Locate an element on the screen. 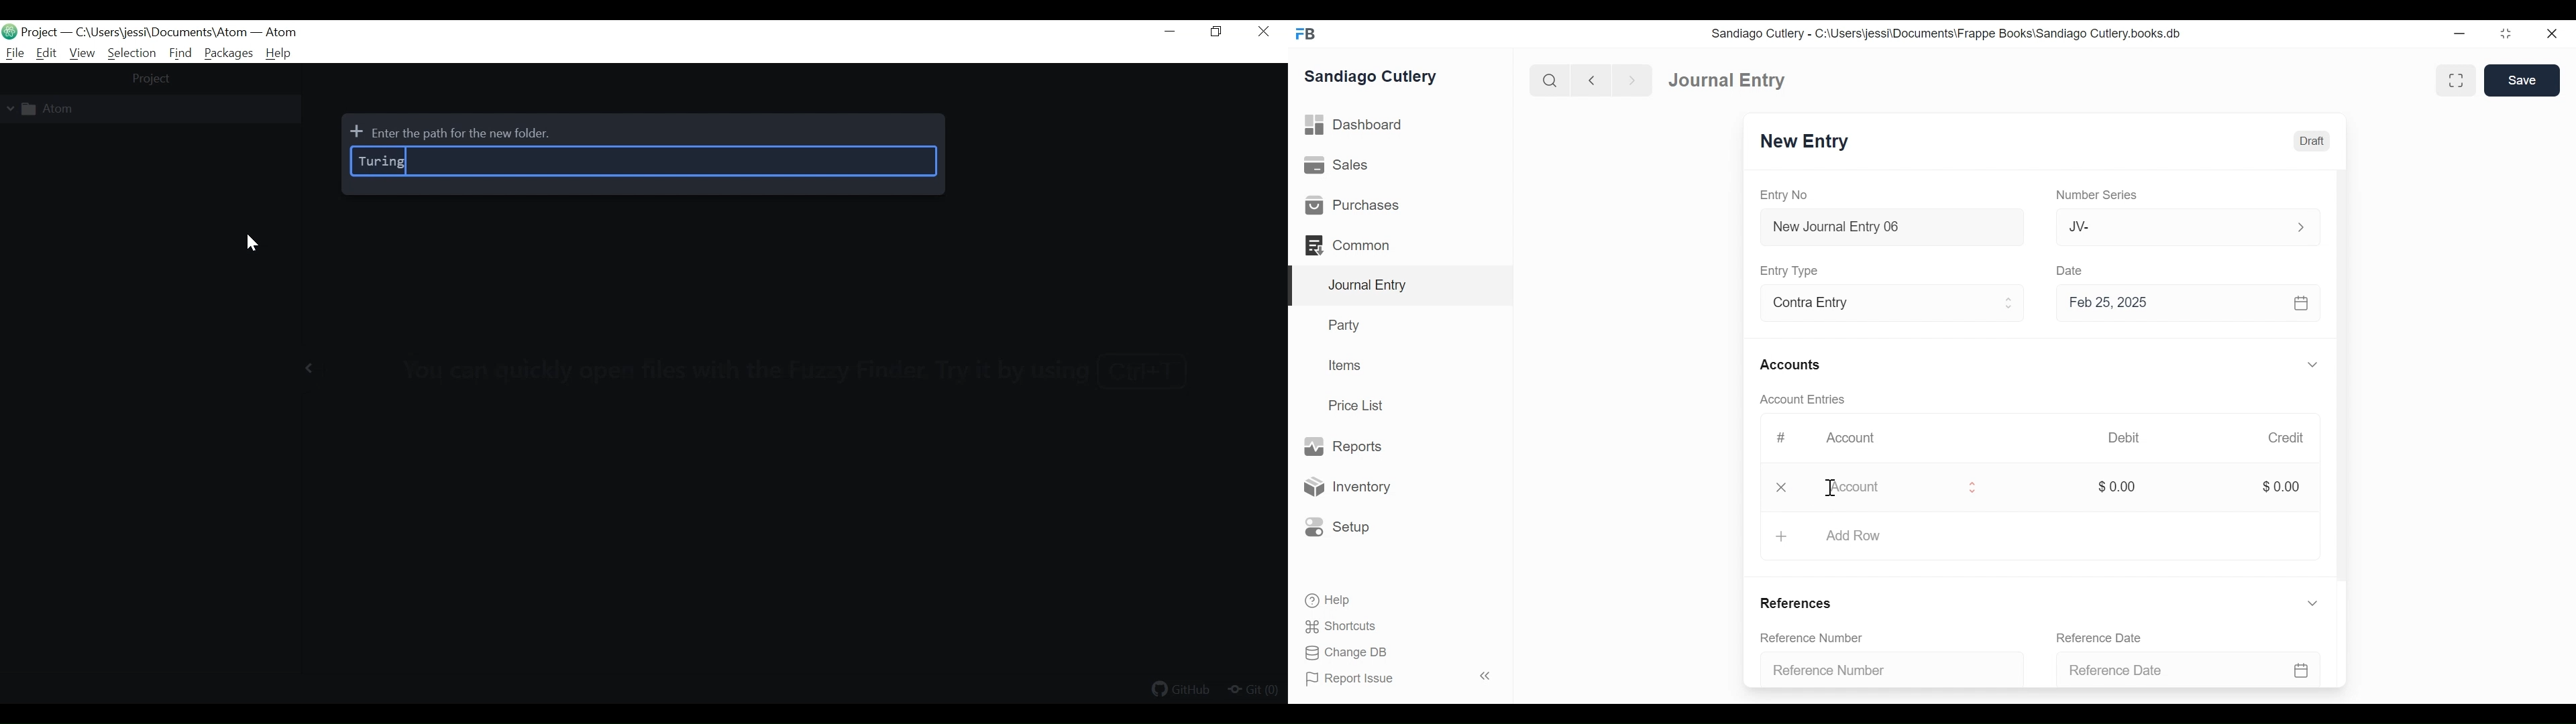  Dashboard is located at coordinates (1355, 125).